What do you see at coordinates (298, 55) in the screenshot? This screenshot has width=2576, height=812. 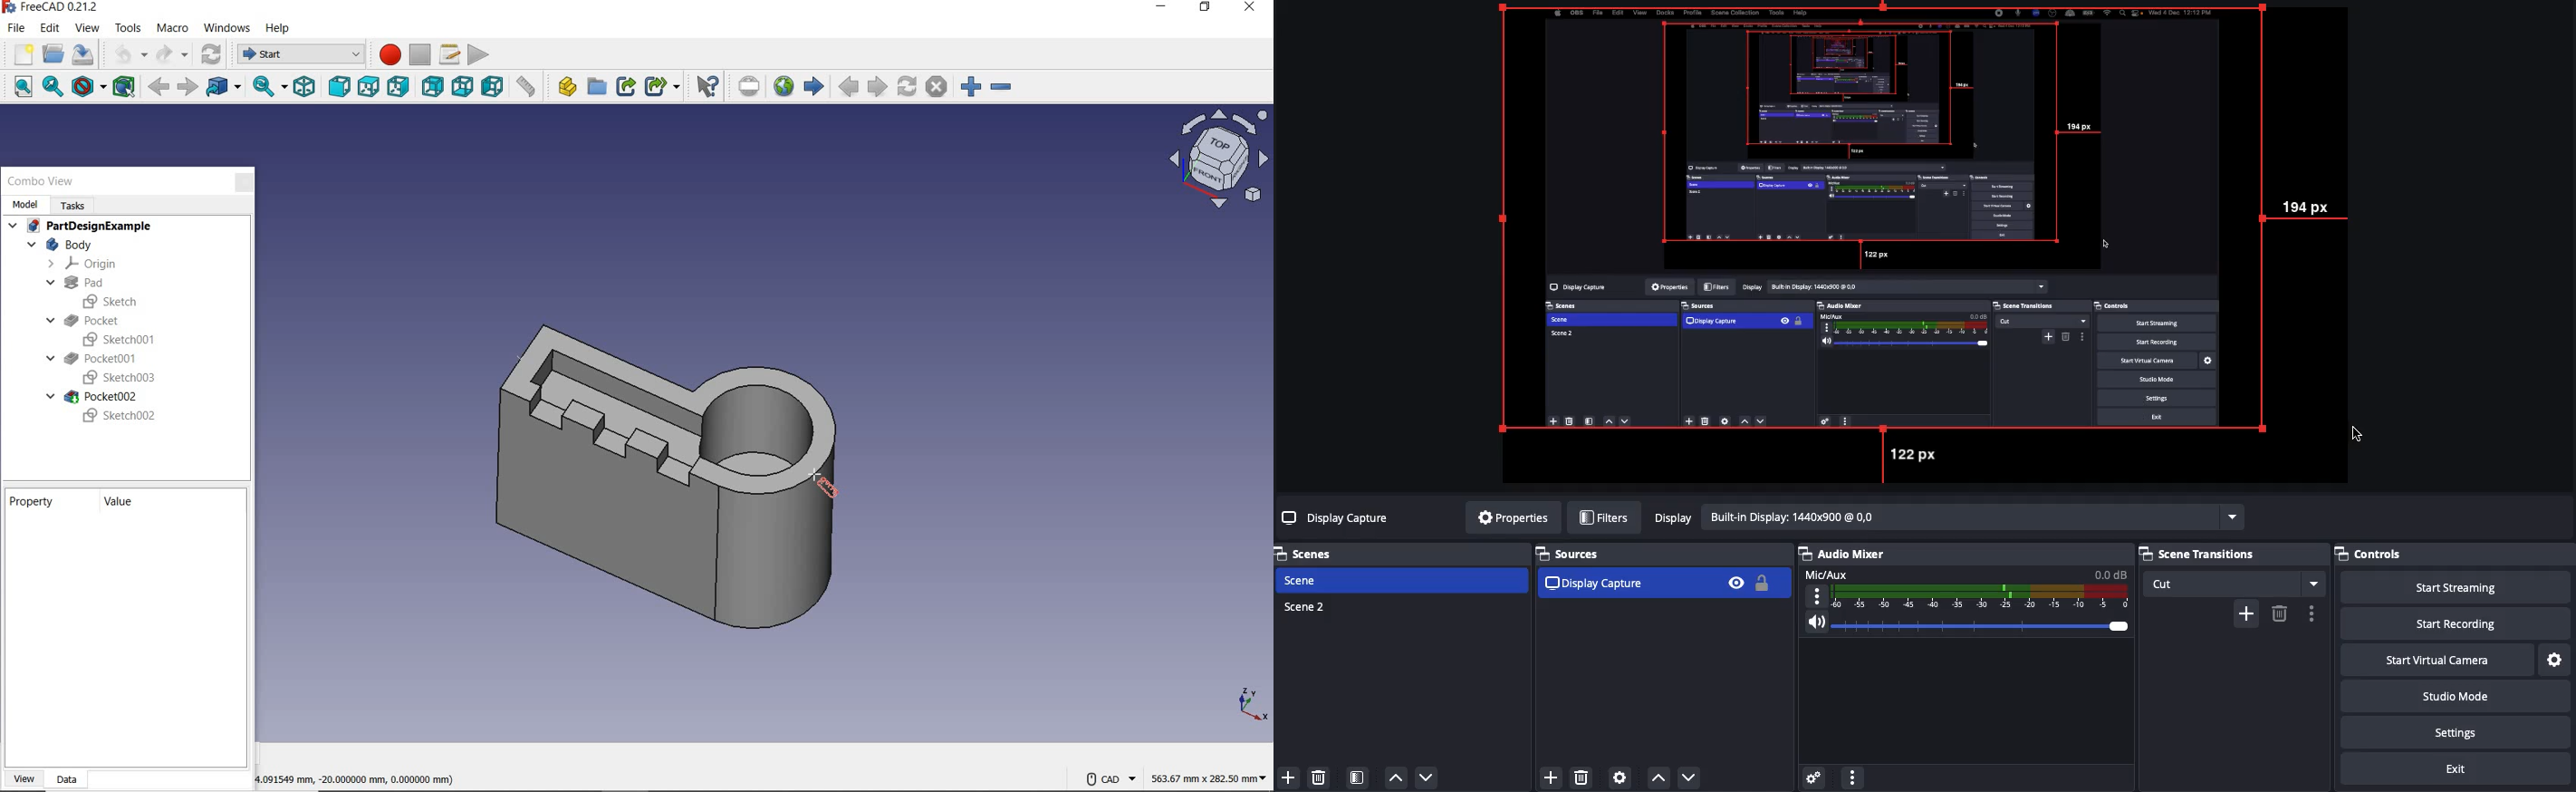 I see `switch between workbenches` at bounding box center [298, 55].